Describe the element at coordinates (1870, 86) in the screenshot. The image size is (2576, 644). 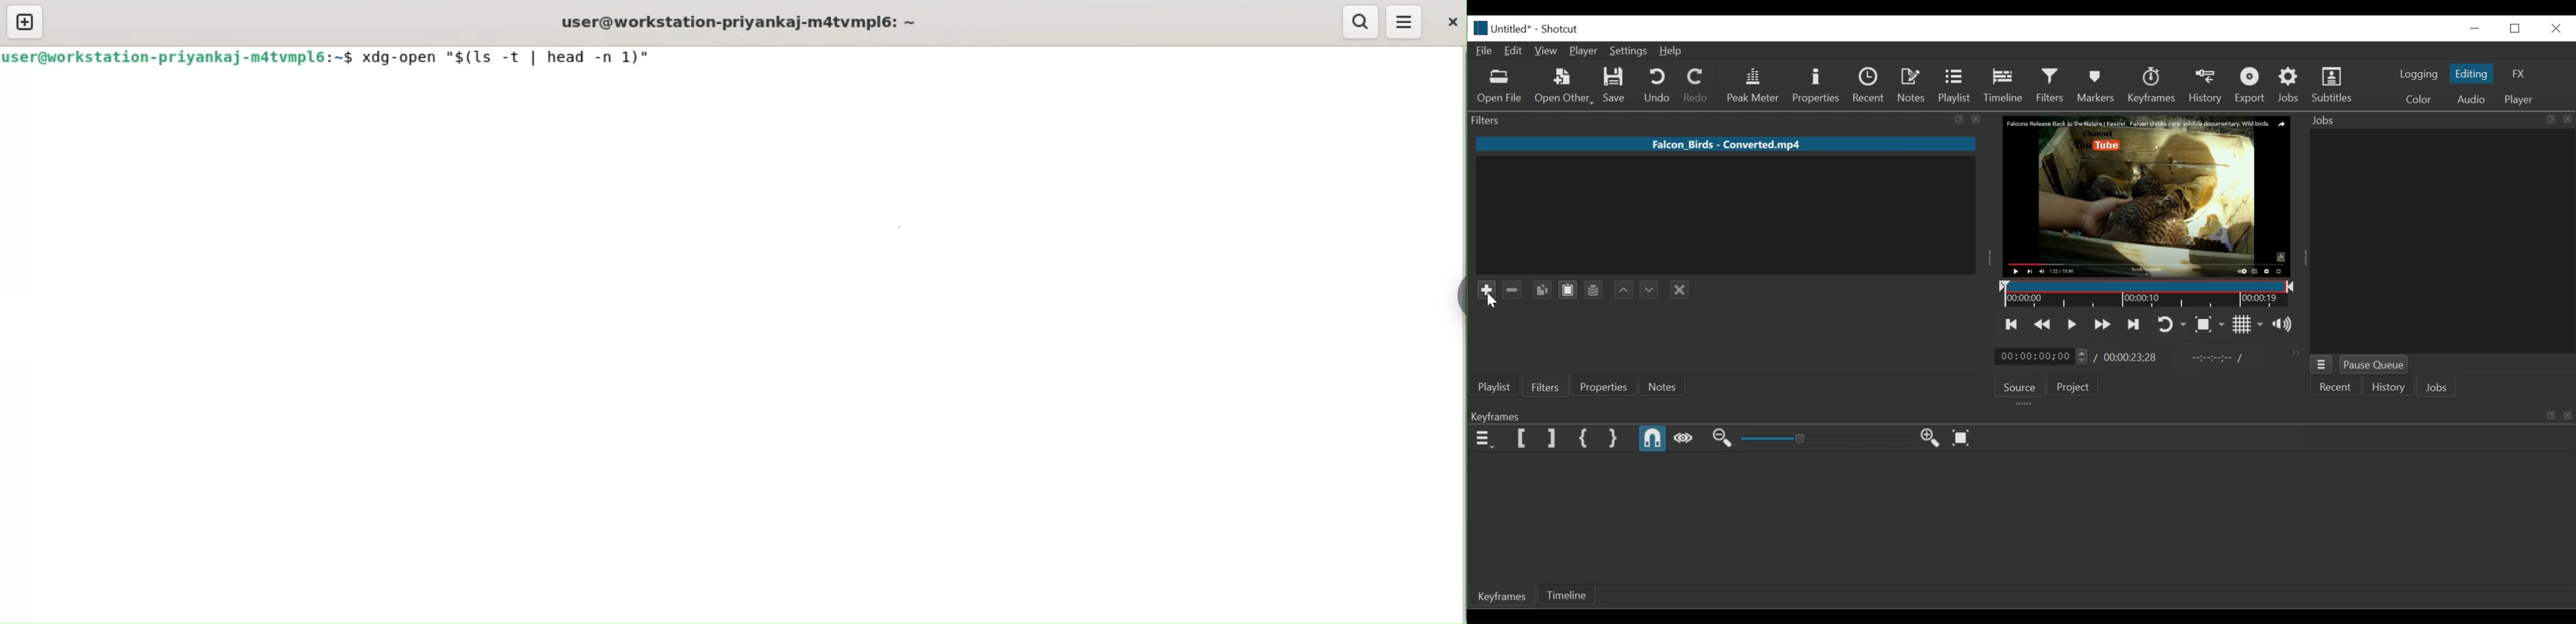
I see `Recent` at that location.